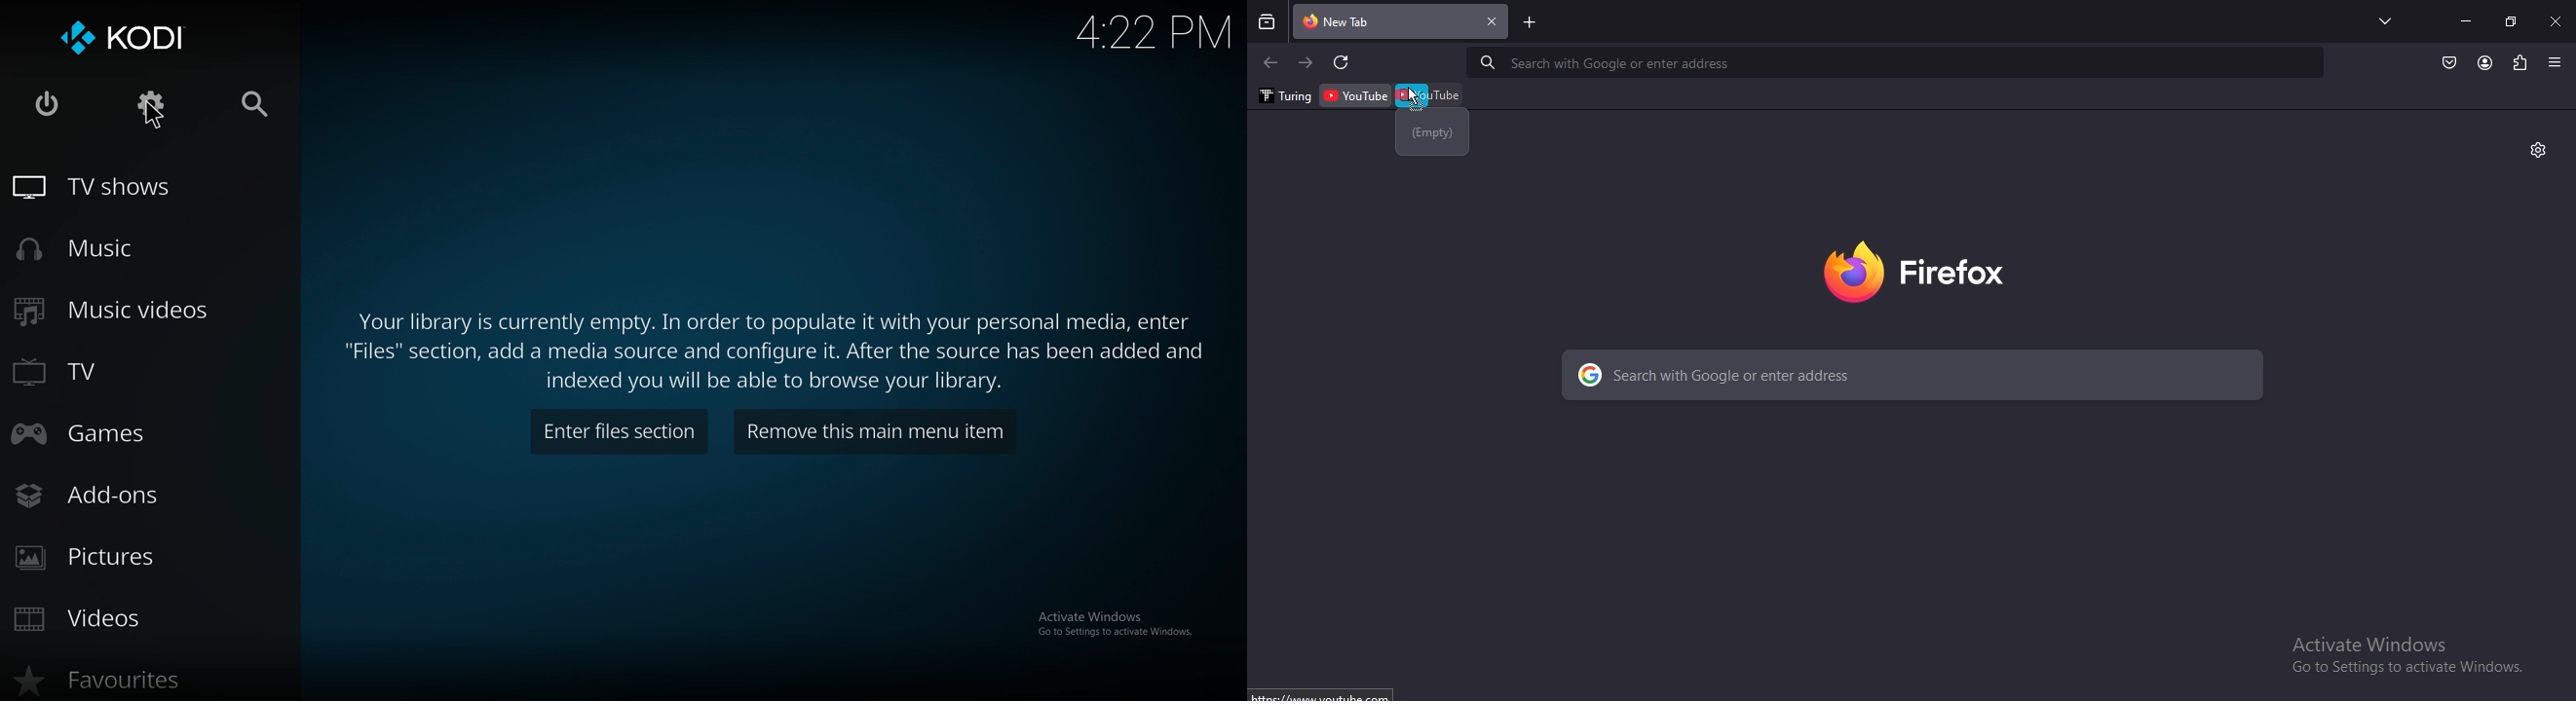 This screenshot has height=728, width=2576. What do you see at coordinates (2556, 61) in the screenshot?
I see `view settings menu` at bounding box center [2556, 61].